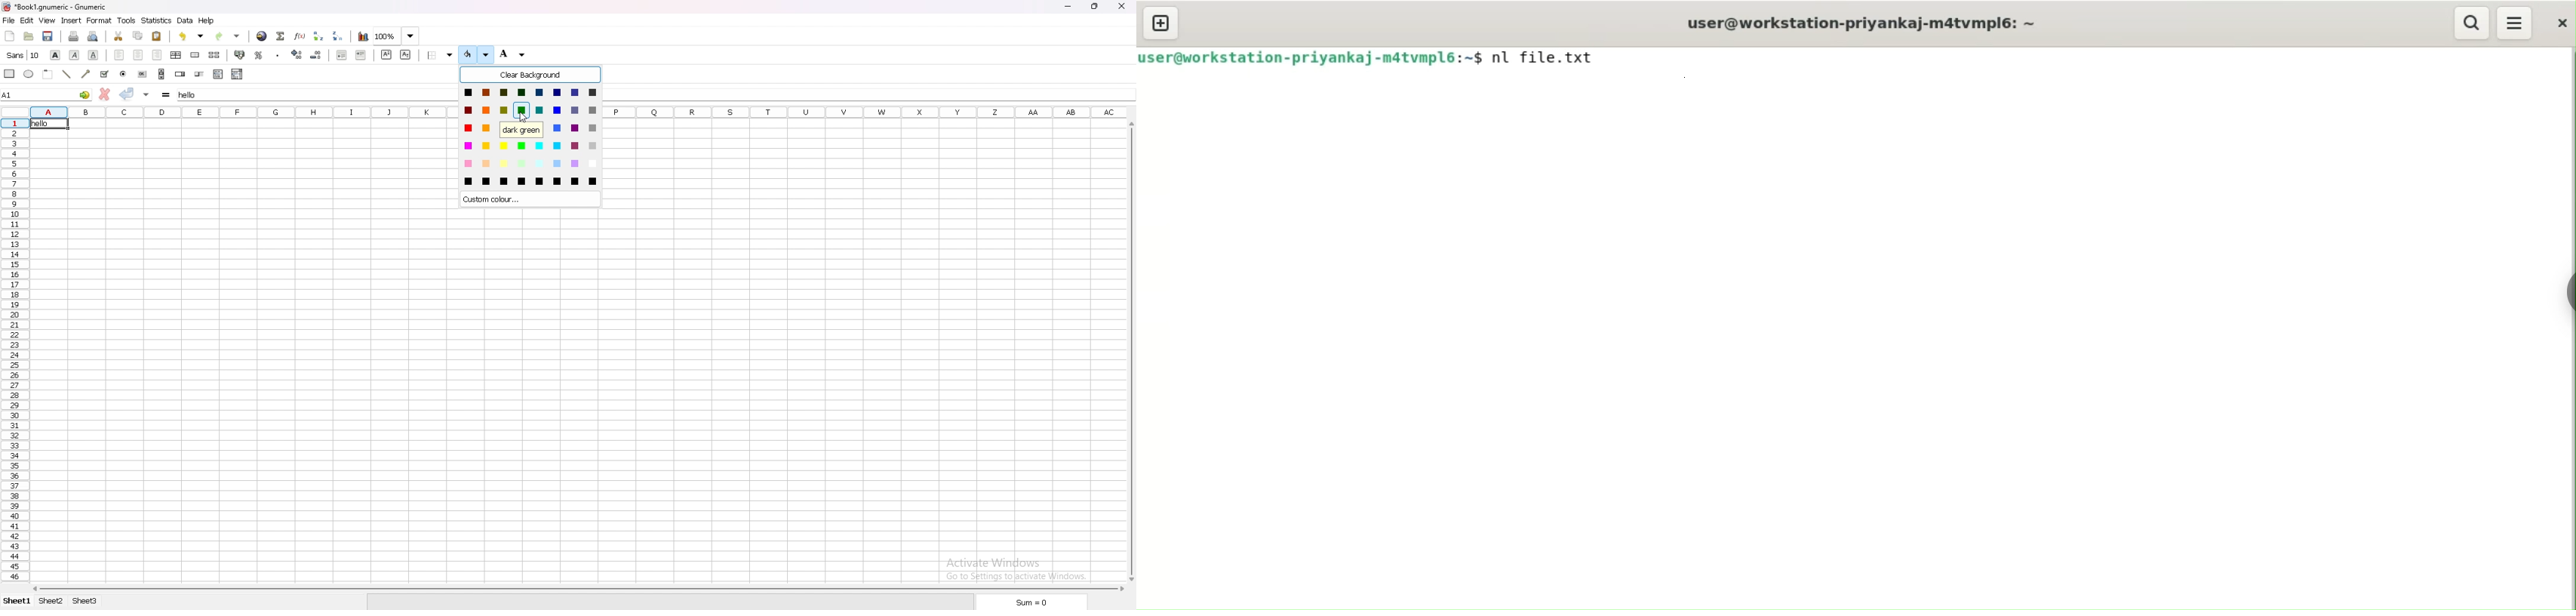  I want to click on scroll bar, so click(1132, 352).